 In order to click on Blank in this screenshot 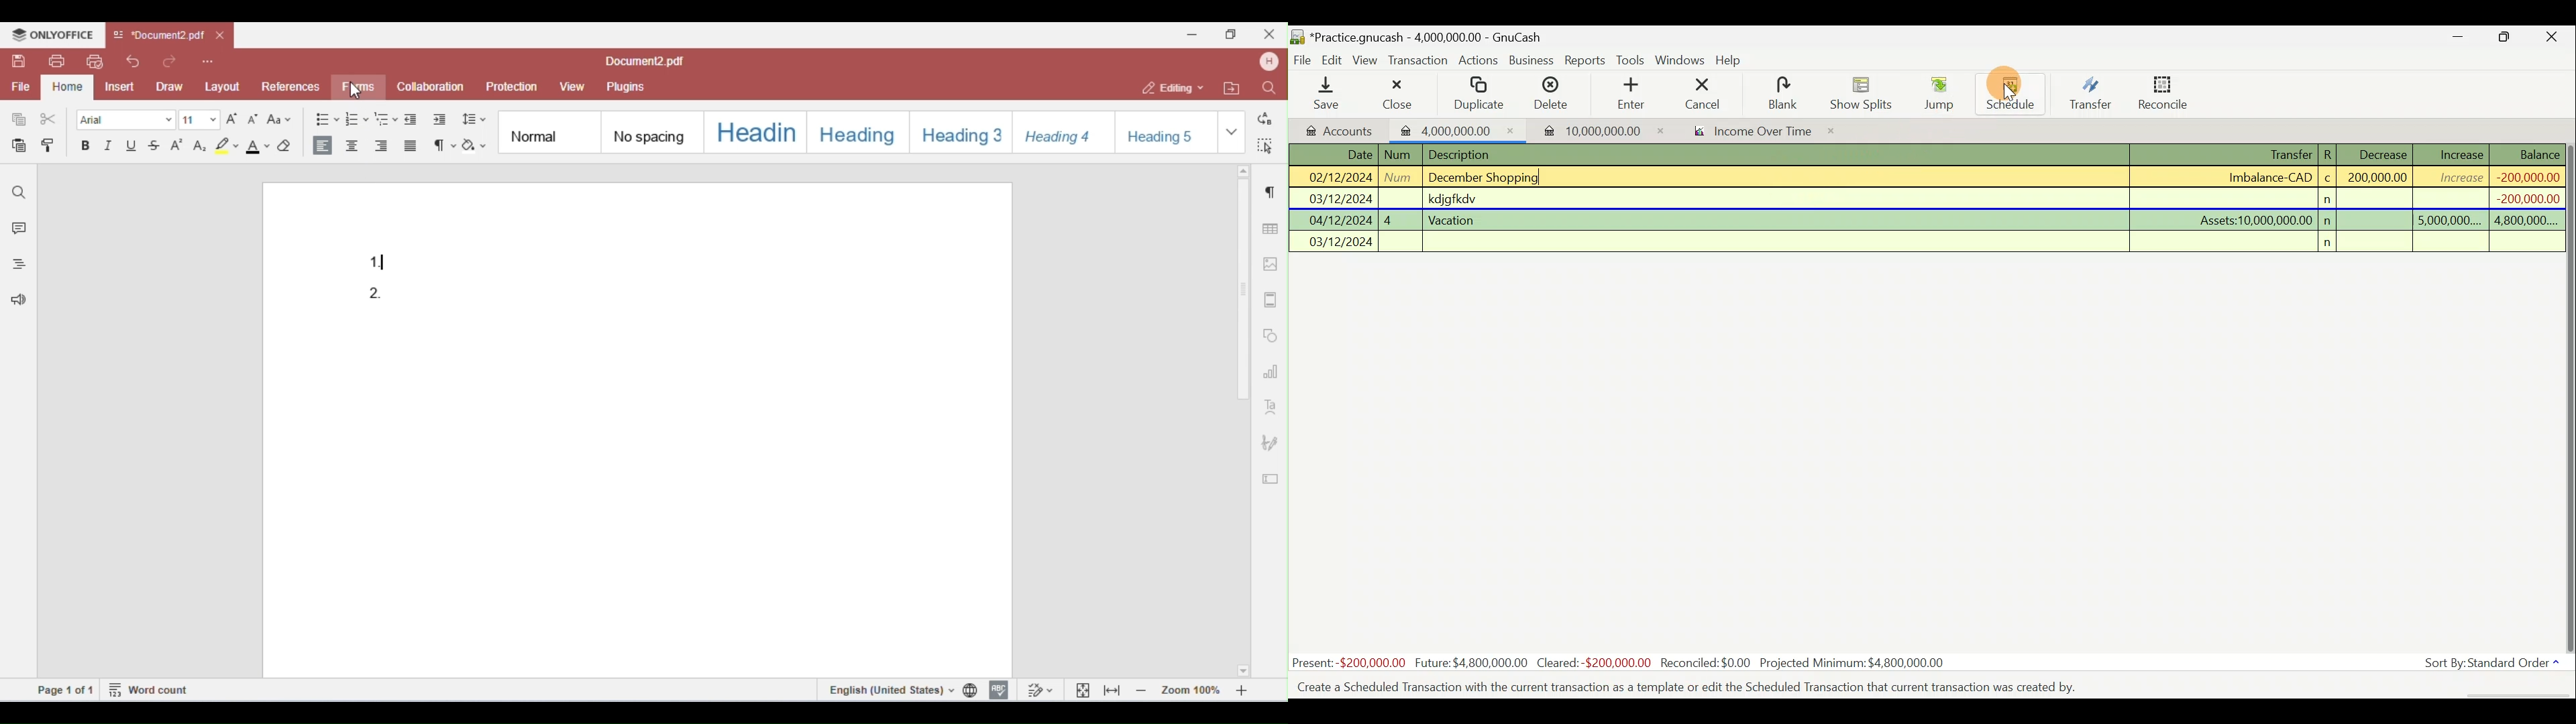, I will do `click(1780, 94)`.